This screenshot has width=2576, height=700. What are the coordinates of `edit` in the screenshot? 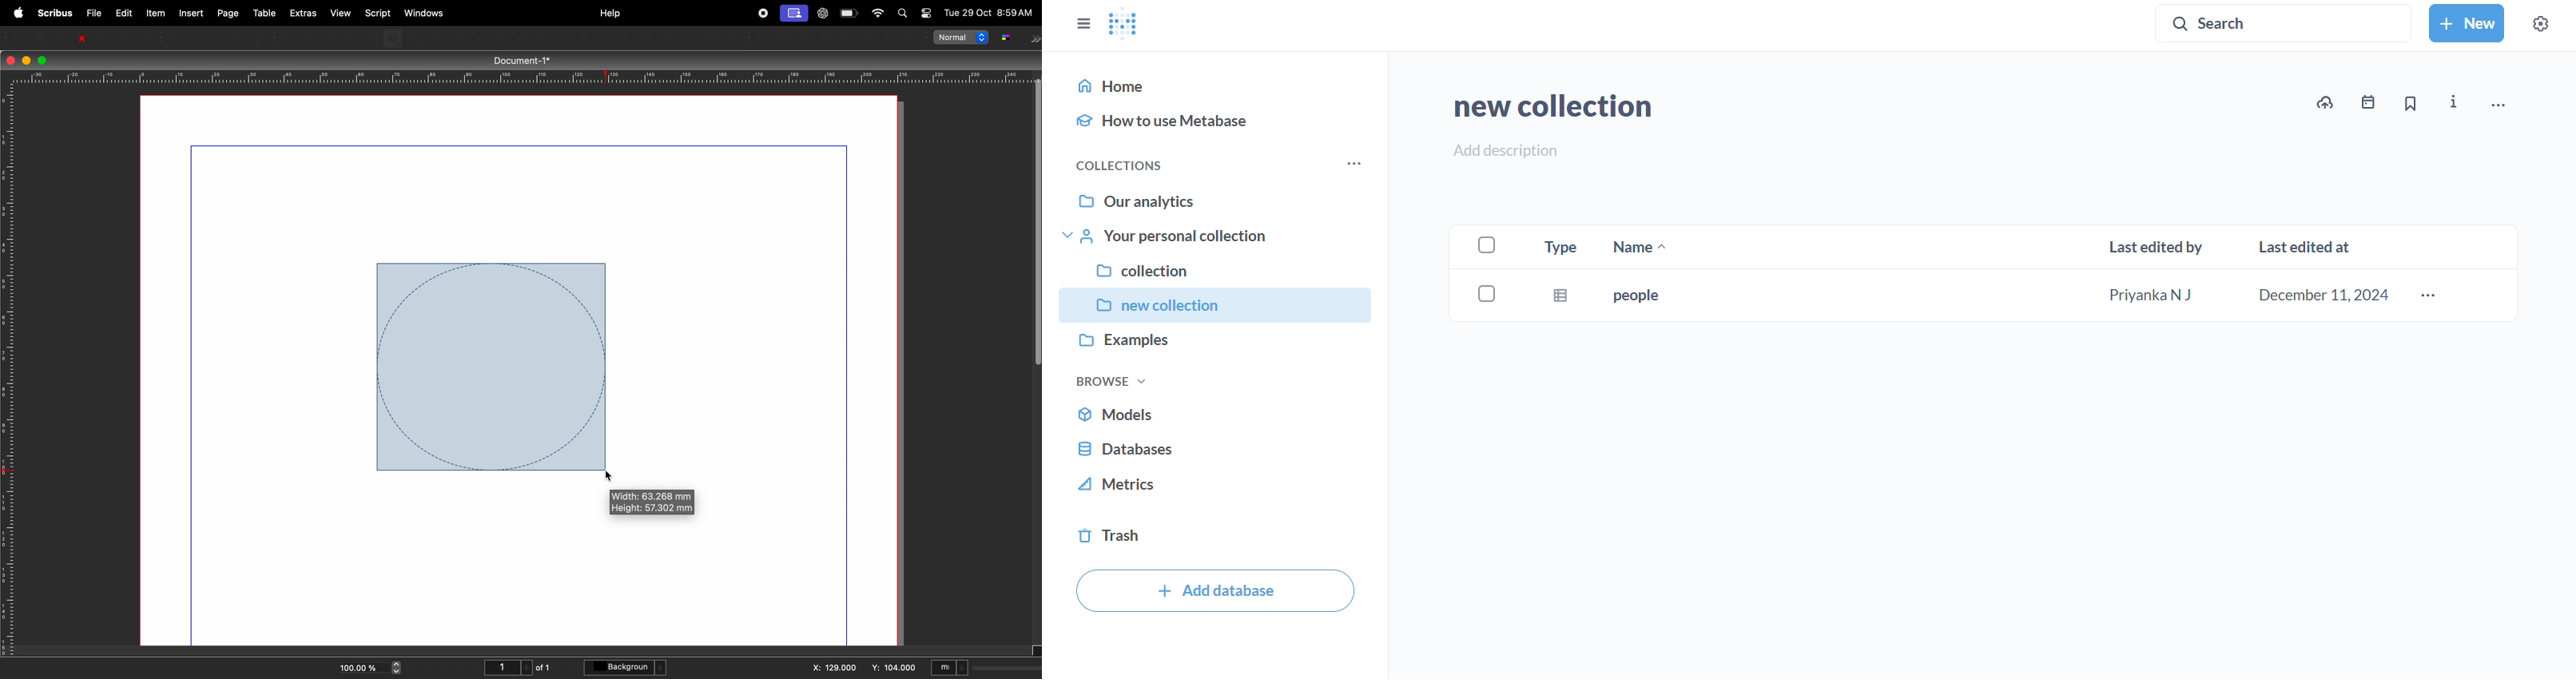 It's located at (124, 12).